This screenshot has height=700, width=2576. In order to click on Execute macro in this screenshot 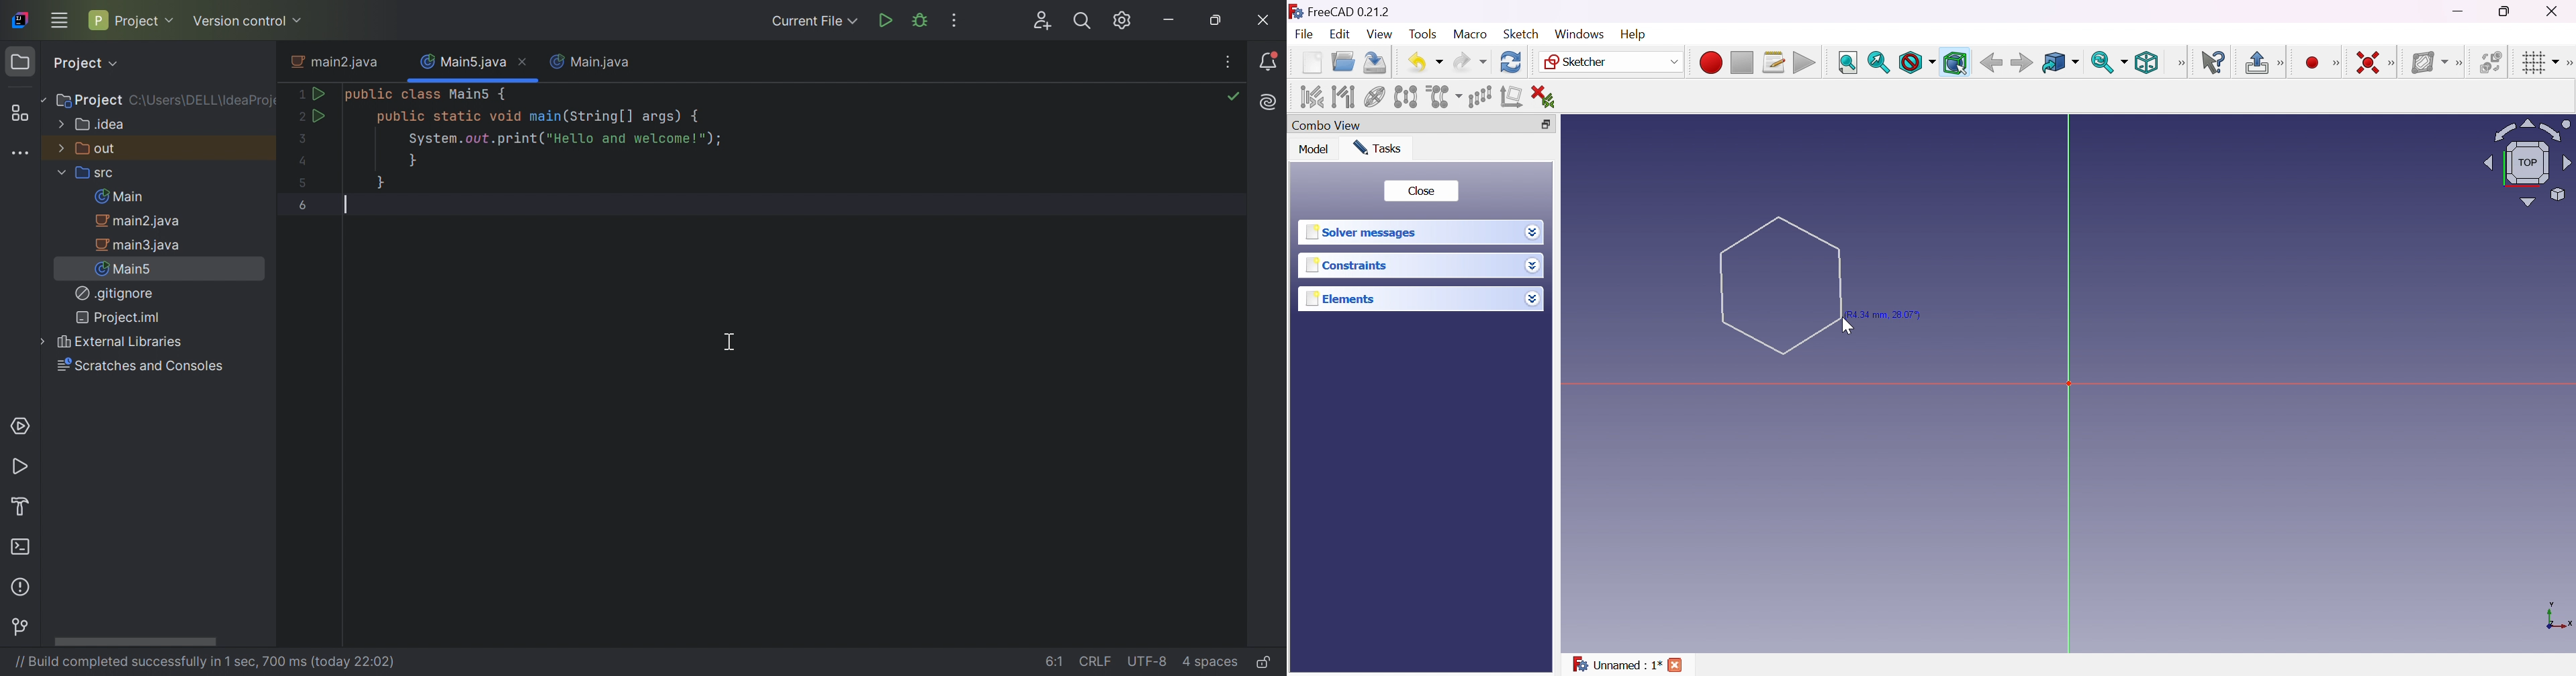, I will do `click(1804, 64)`.